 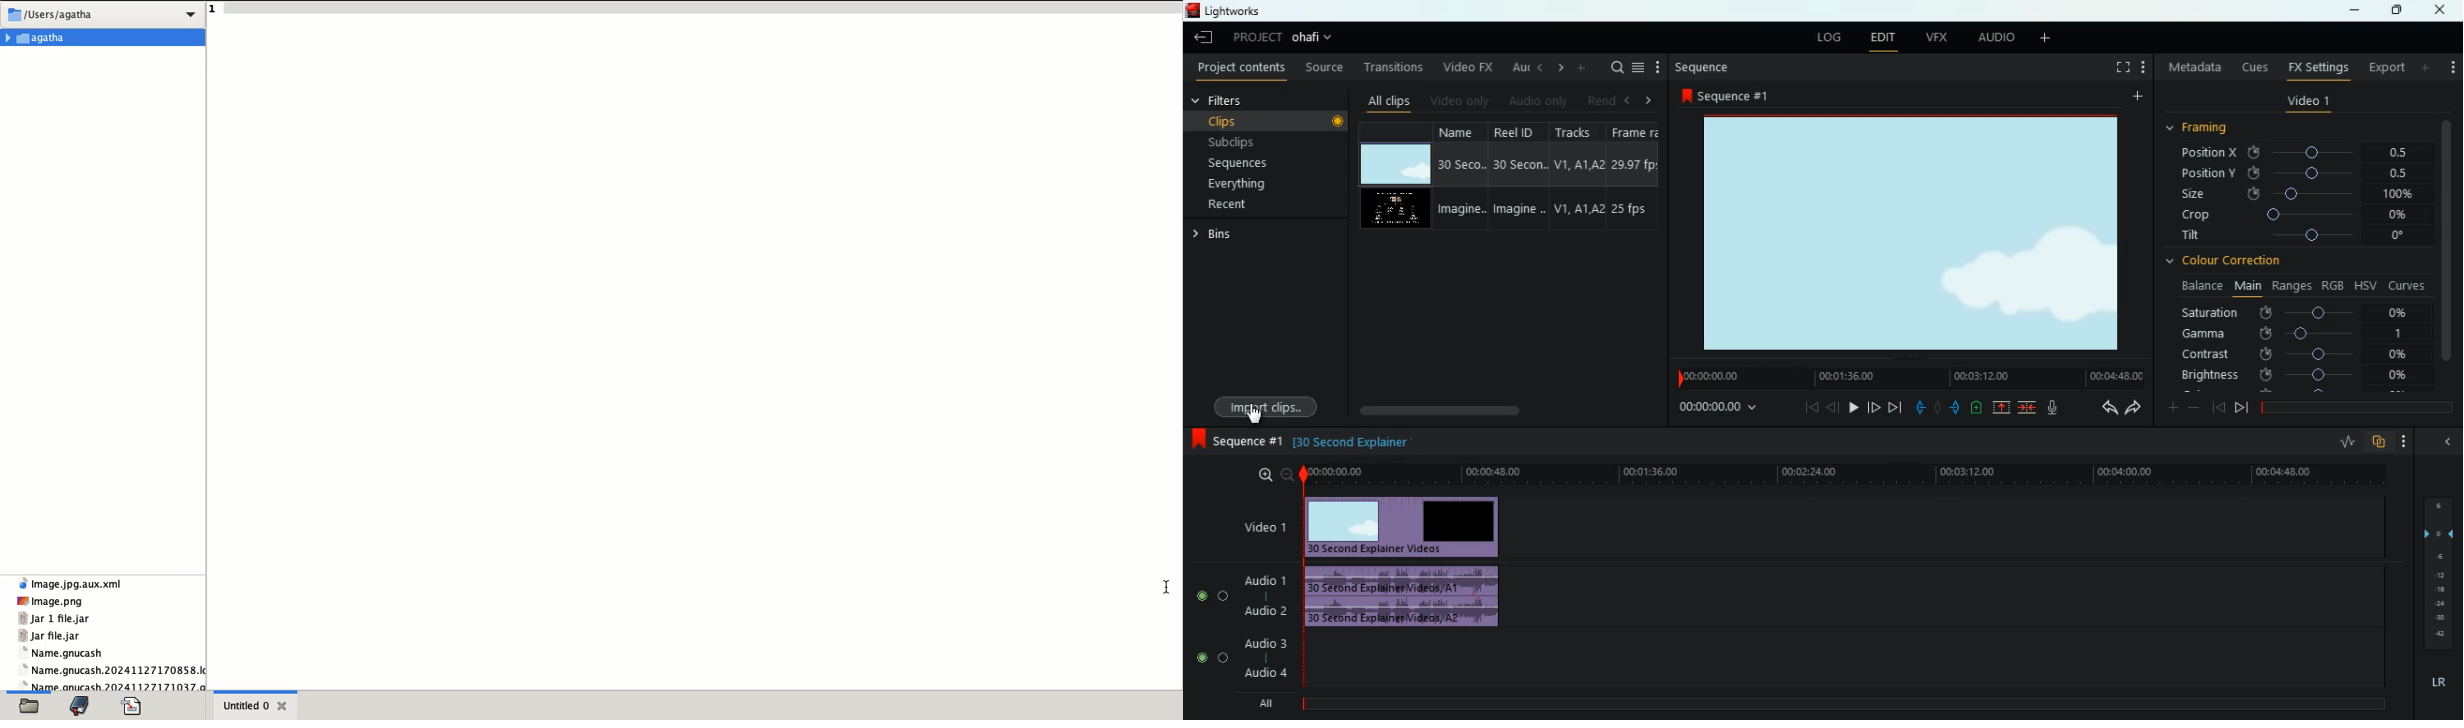 What do you see at coordinates (1613, 68) in the screenshot?
I see `search` at bounding box center [1613, 68].